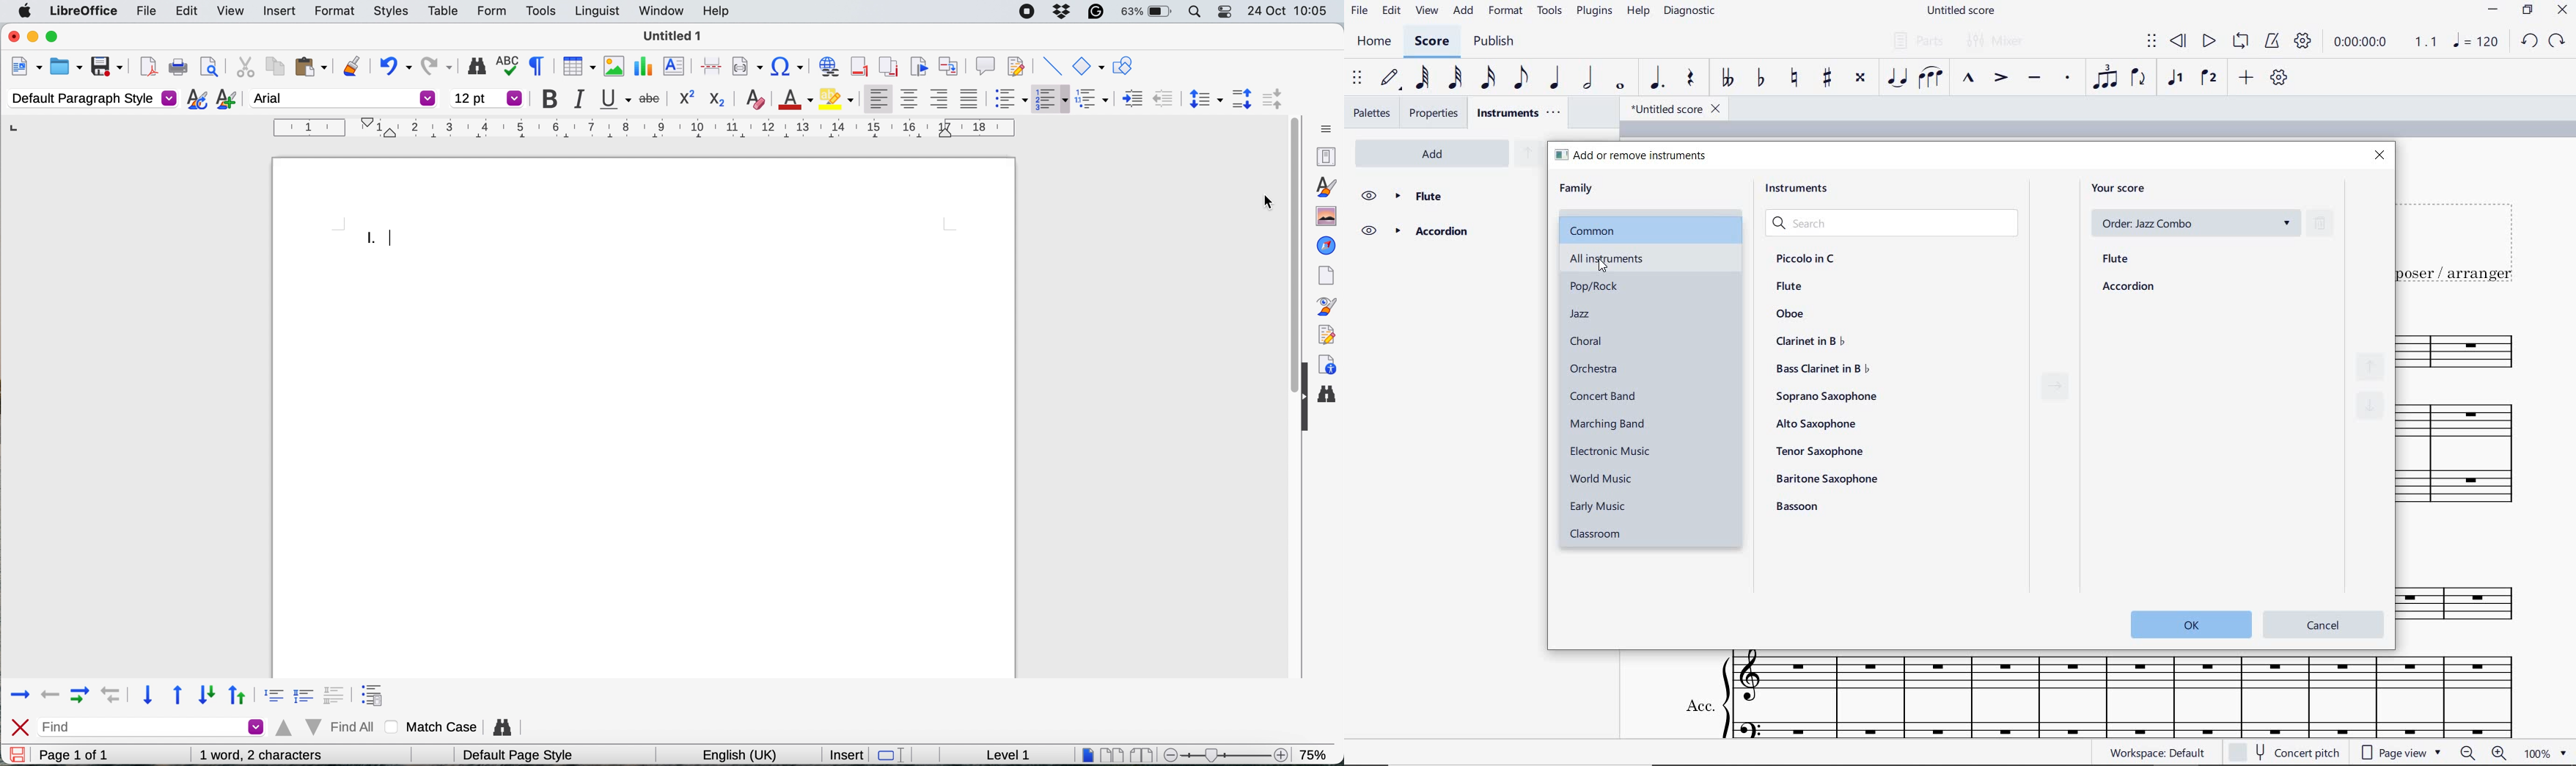 This screenshot has width=2576, height=784. I want to click on TOOLS, so click(1550, 11).